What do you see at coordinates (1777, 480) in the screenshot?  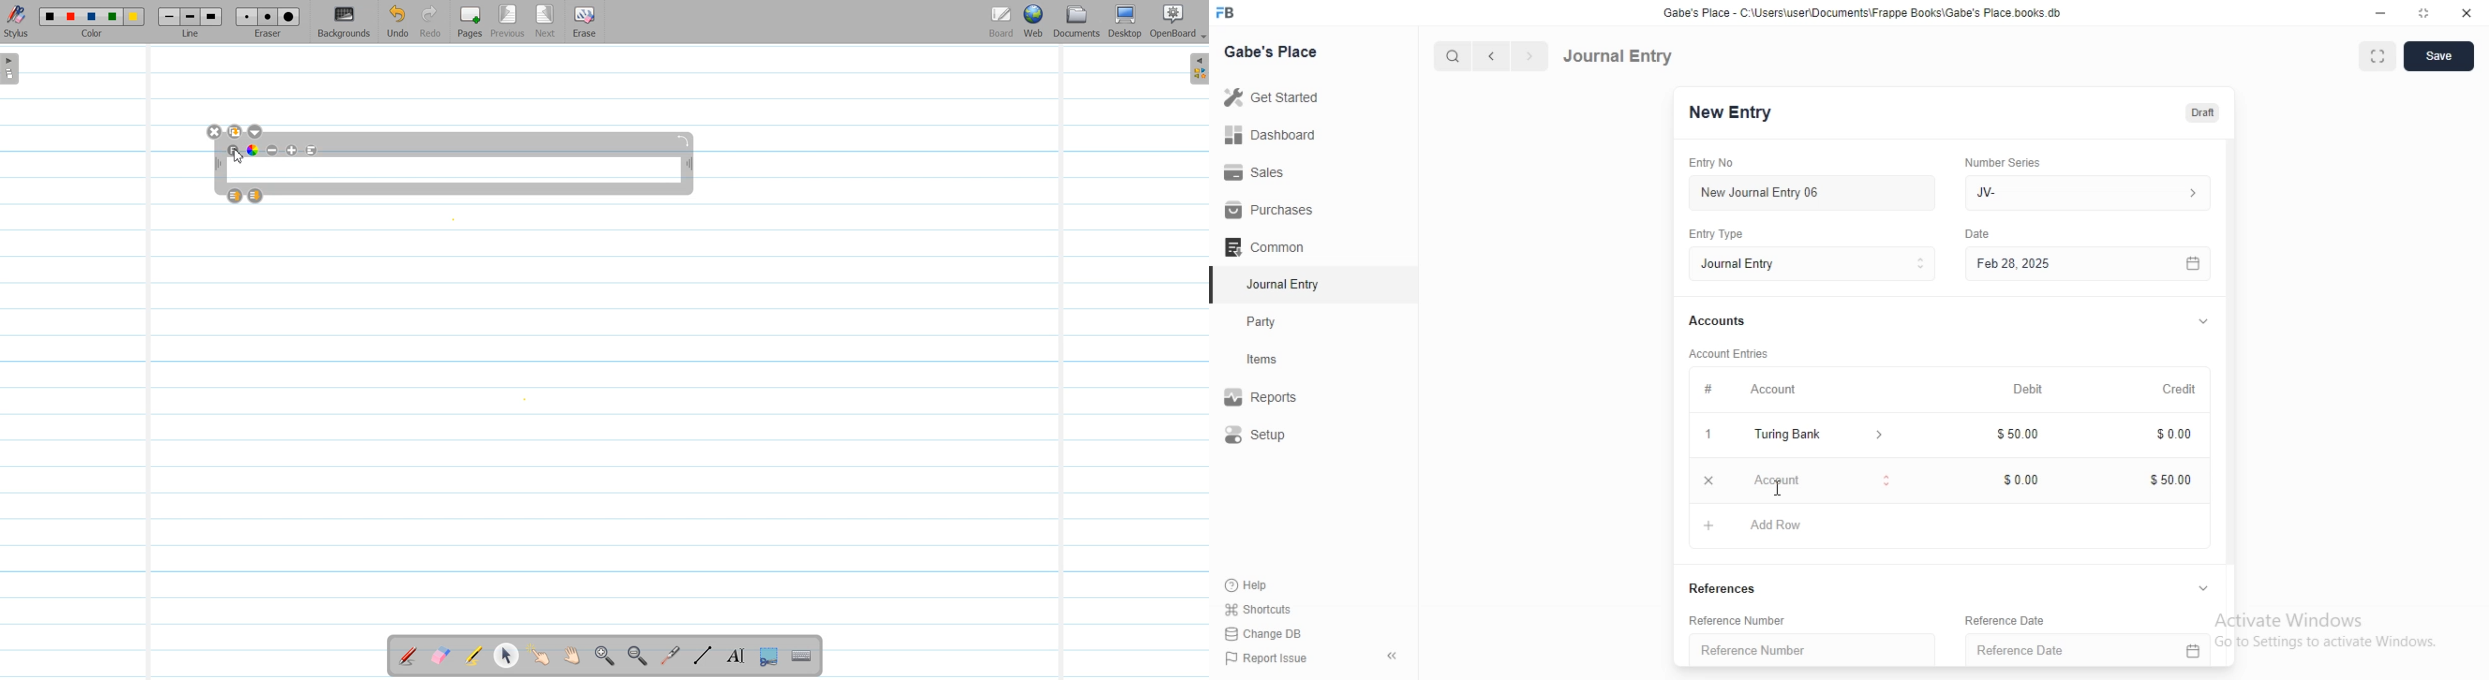 I see `Add Row` at bounding box center [1777, 480].